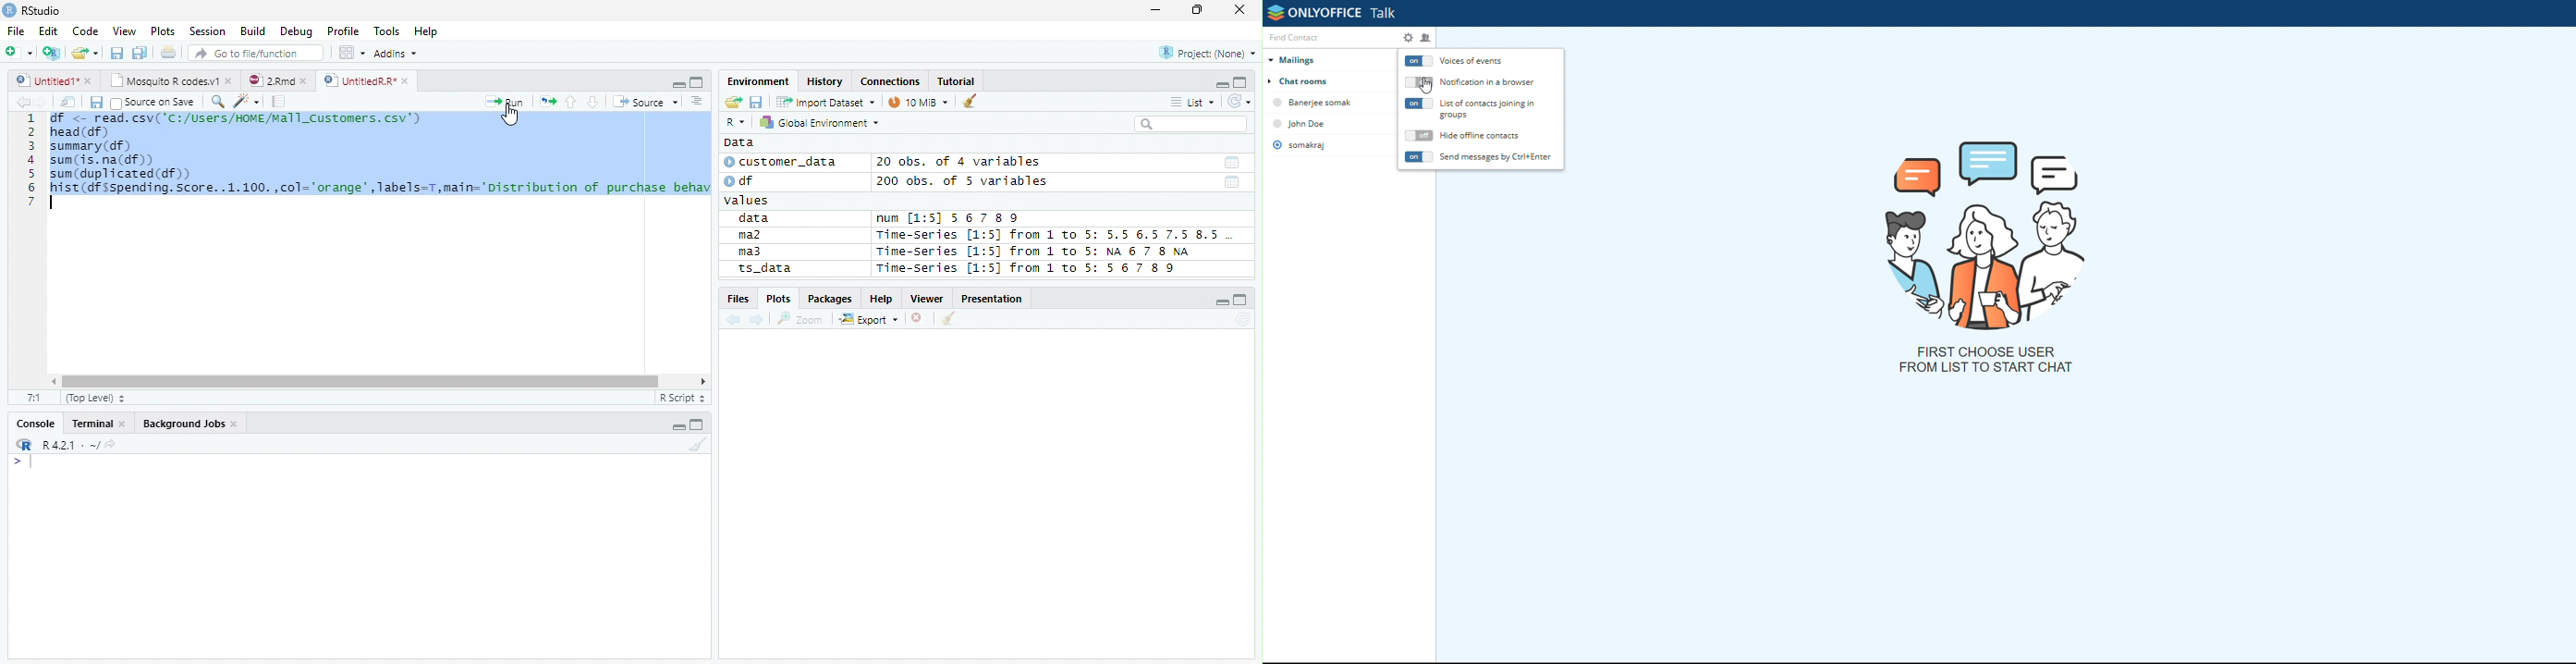 This screenshot has height=672, width=2576. I want to click on Mosquito T codes.v1, so click(171, 81).